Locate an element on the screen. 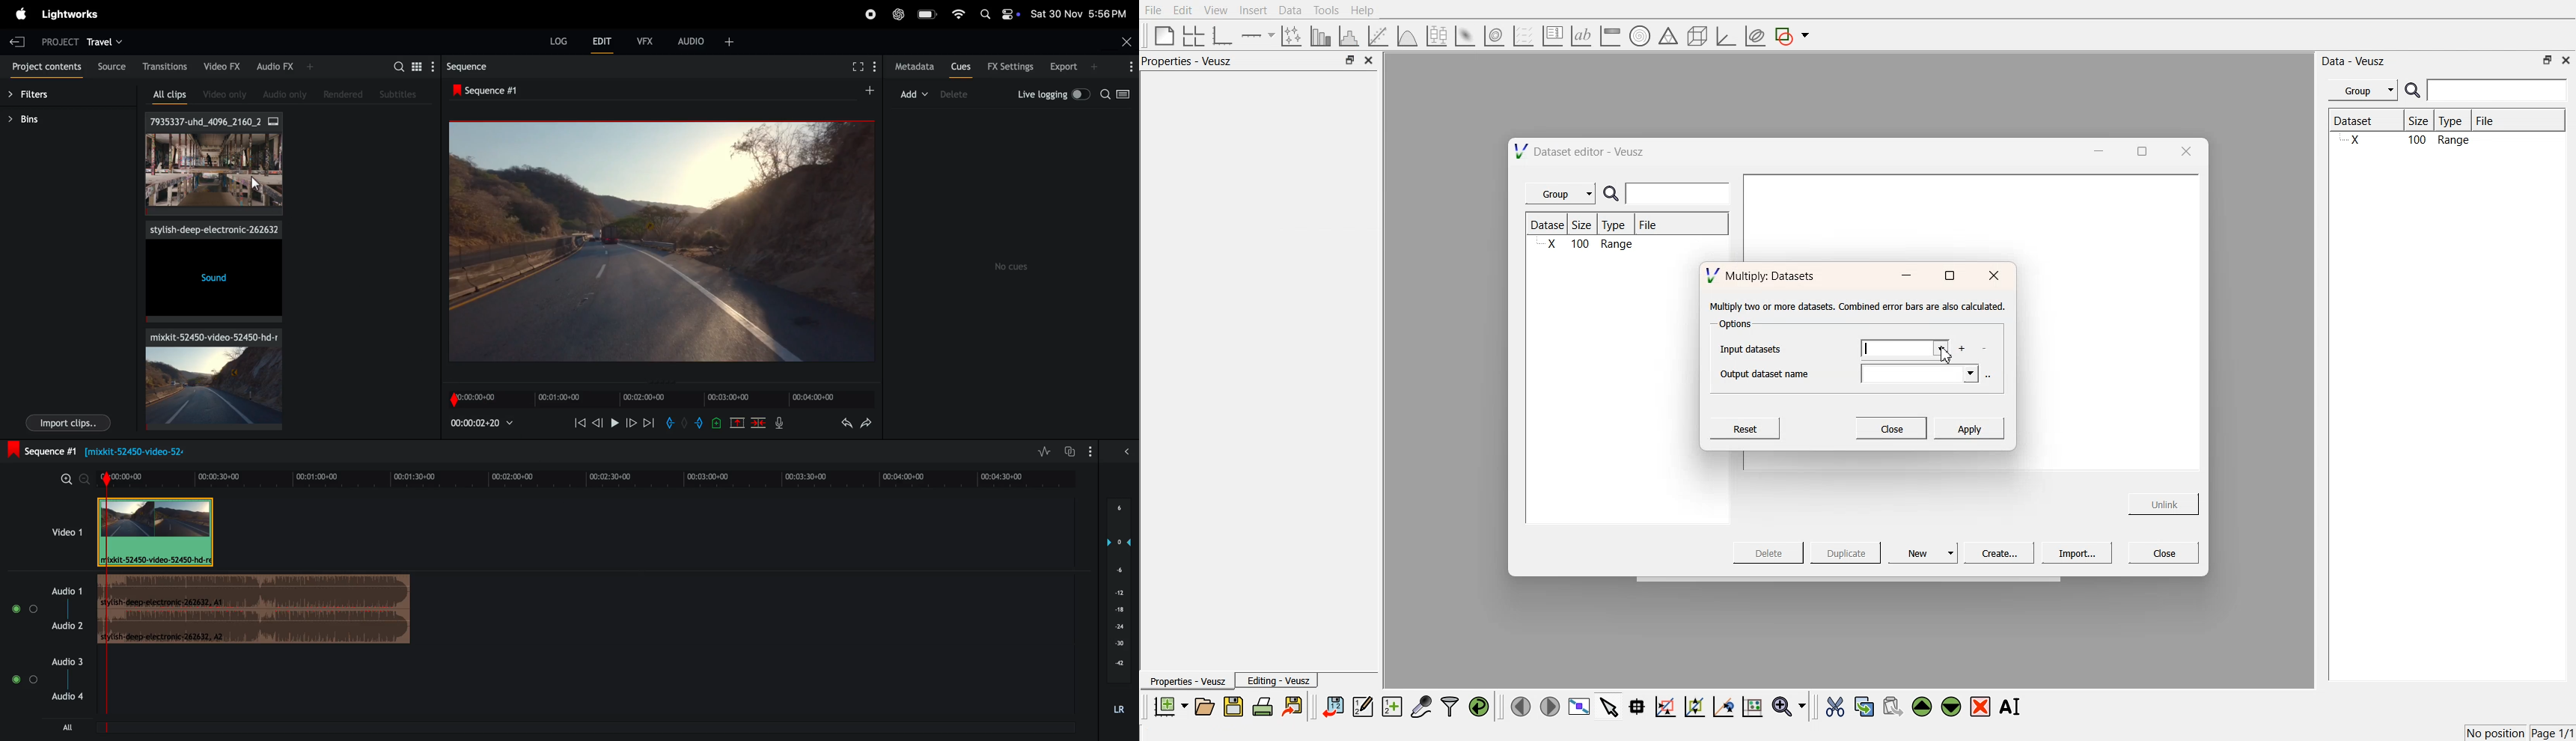 This screenshot has height=756, width=2576. cursor is located at coordinates (1950, 359).